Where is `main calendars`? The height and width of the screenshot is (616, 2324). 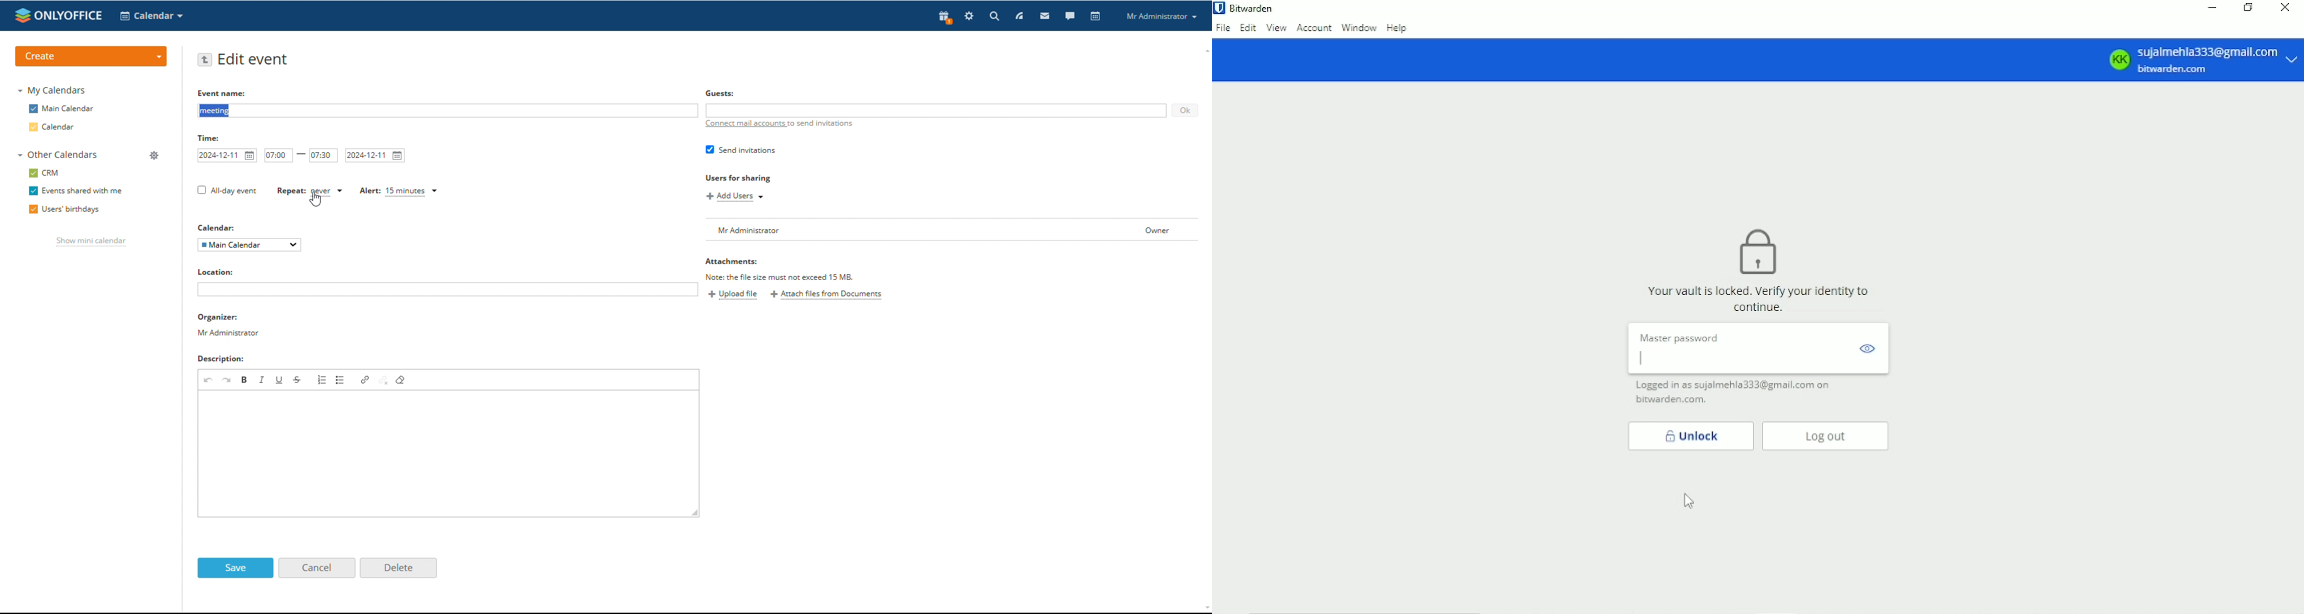 main calendars is located at coordinates (61, 108).